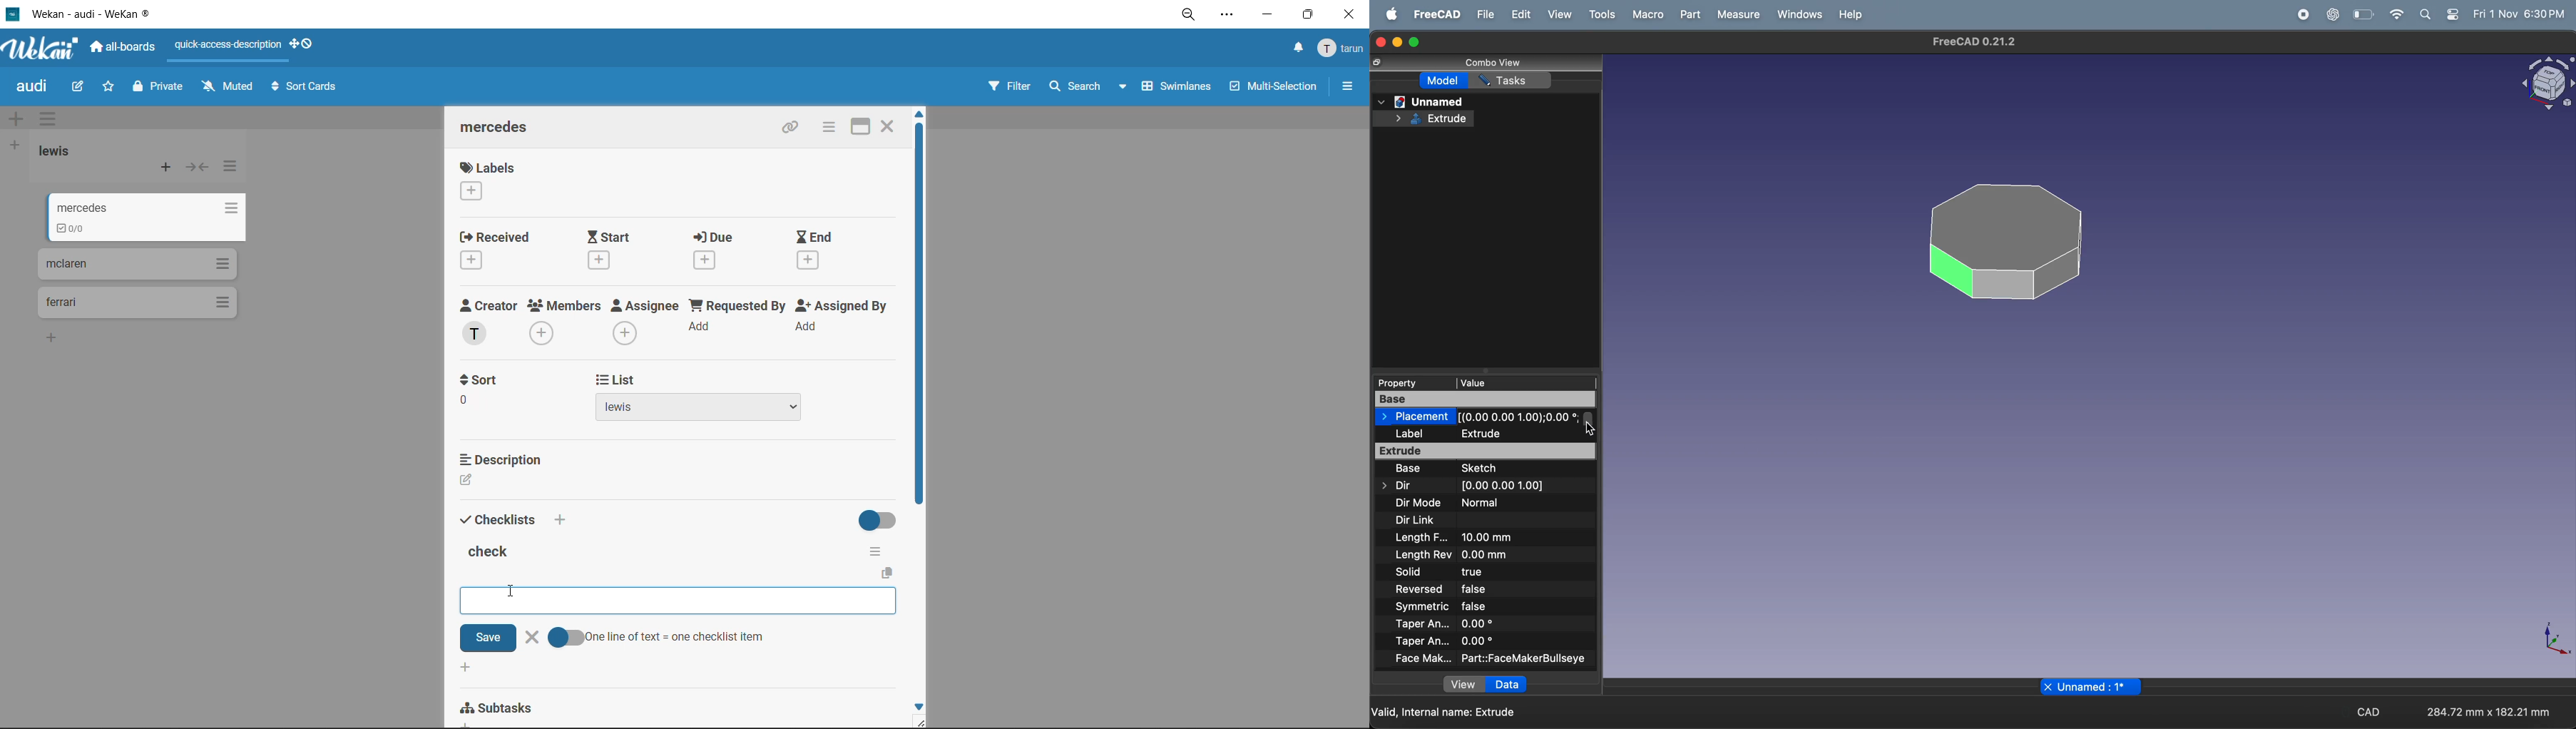 The image size is (2576, 756). I want to click on windows, so click(1799, 14).